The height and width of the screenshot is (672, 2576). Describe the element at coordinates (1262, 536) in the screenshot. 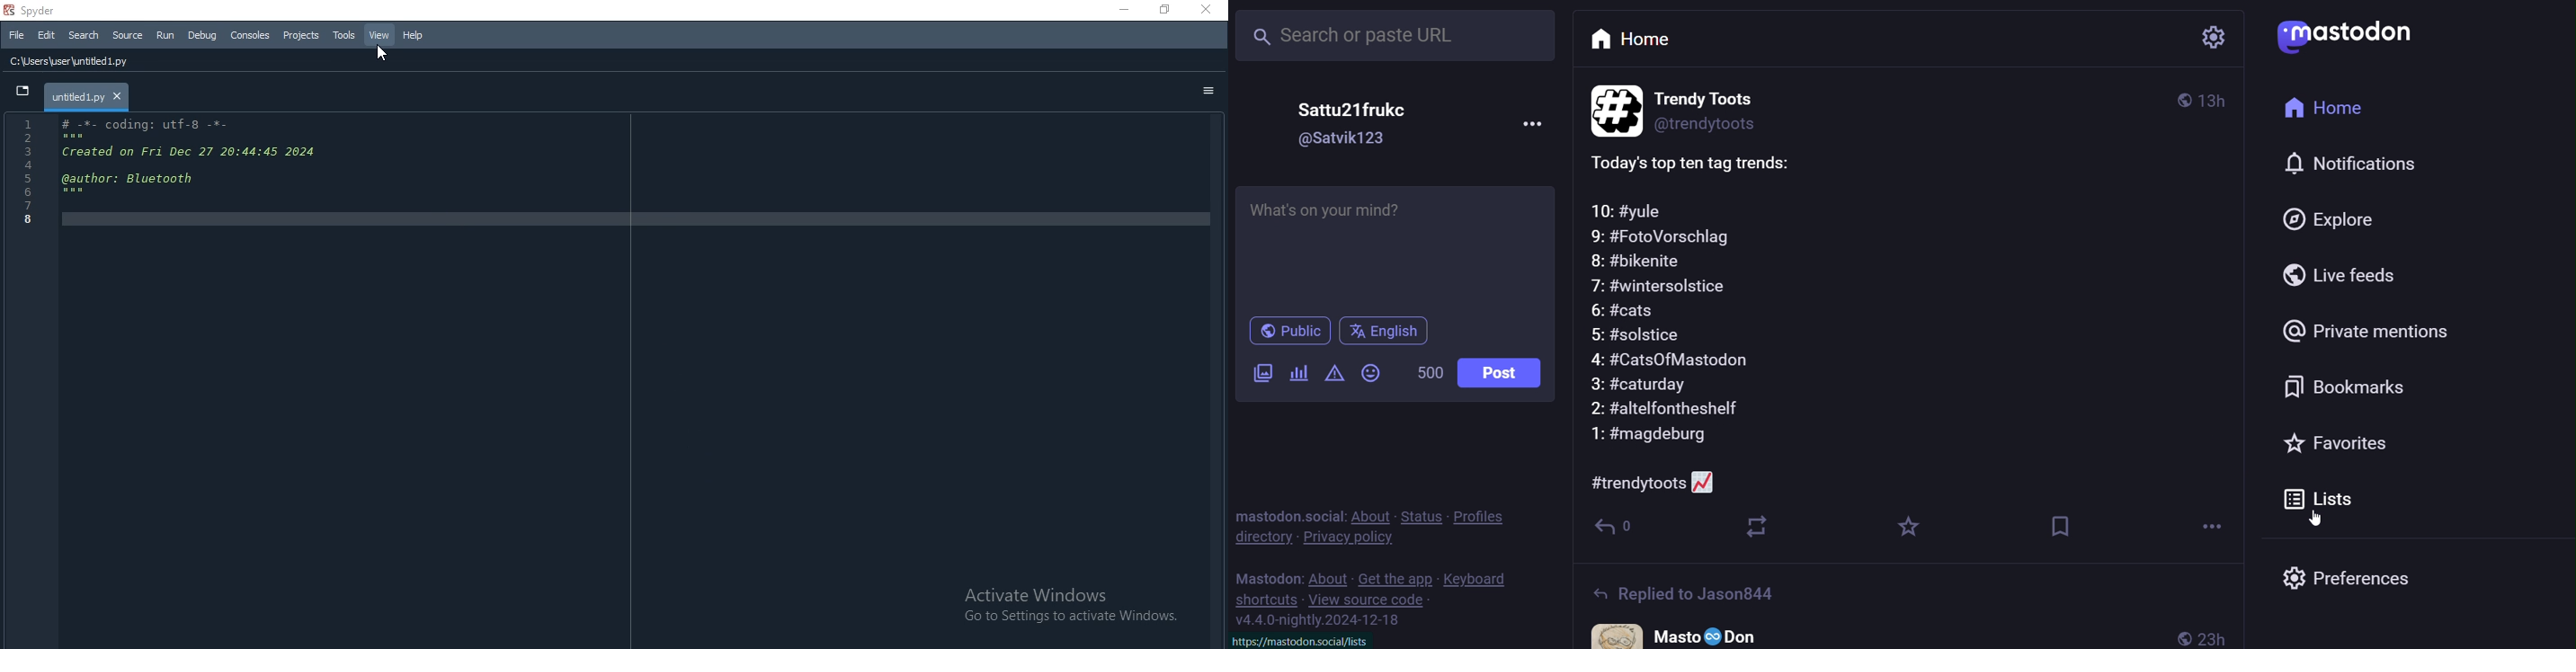

I see `directory` at that location.